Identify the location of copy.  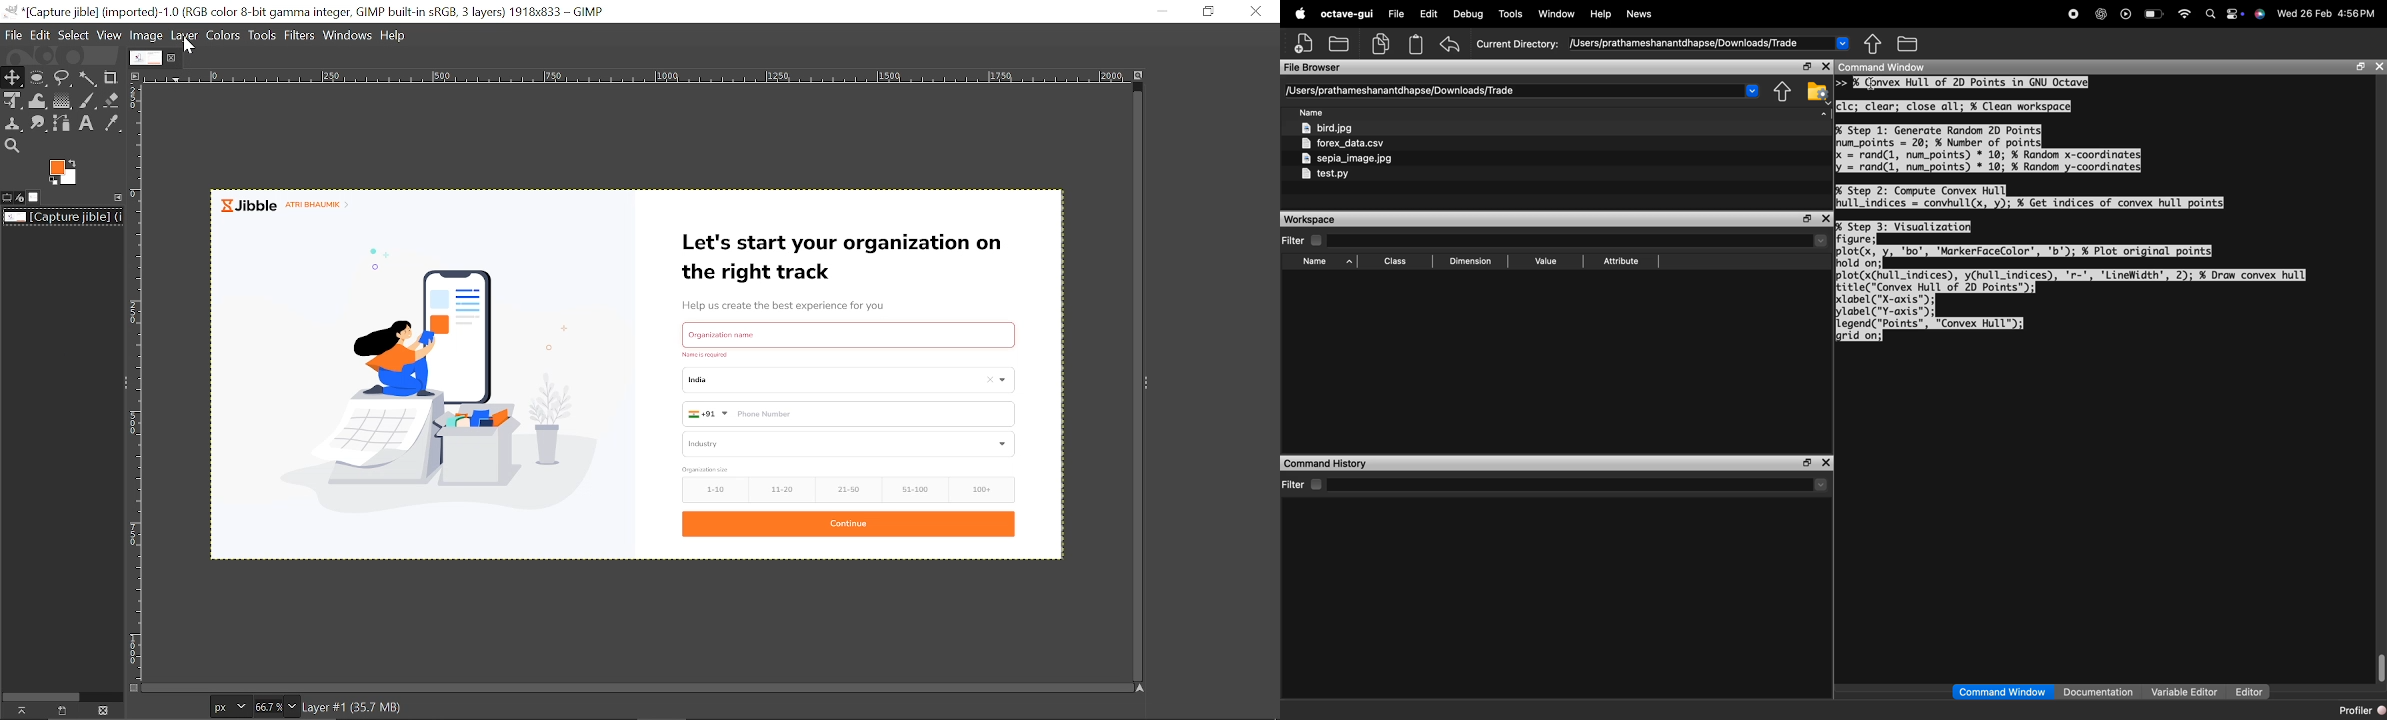
(1381, 43).